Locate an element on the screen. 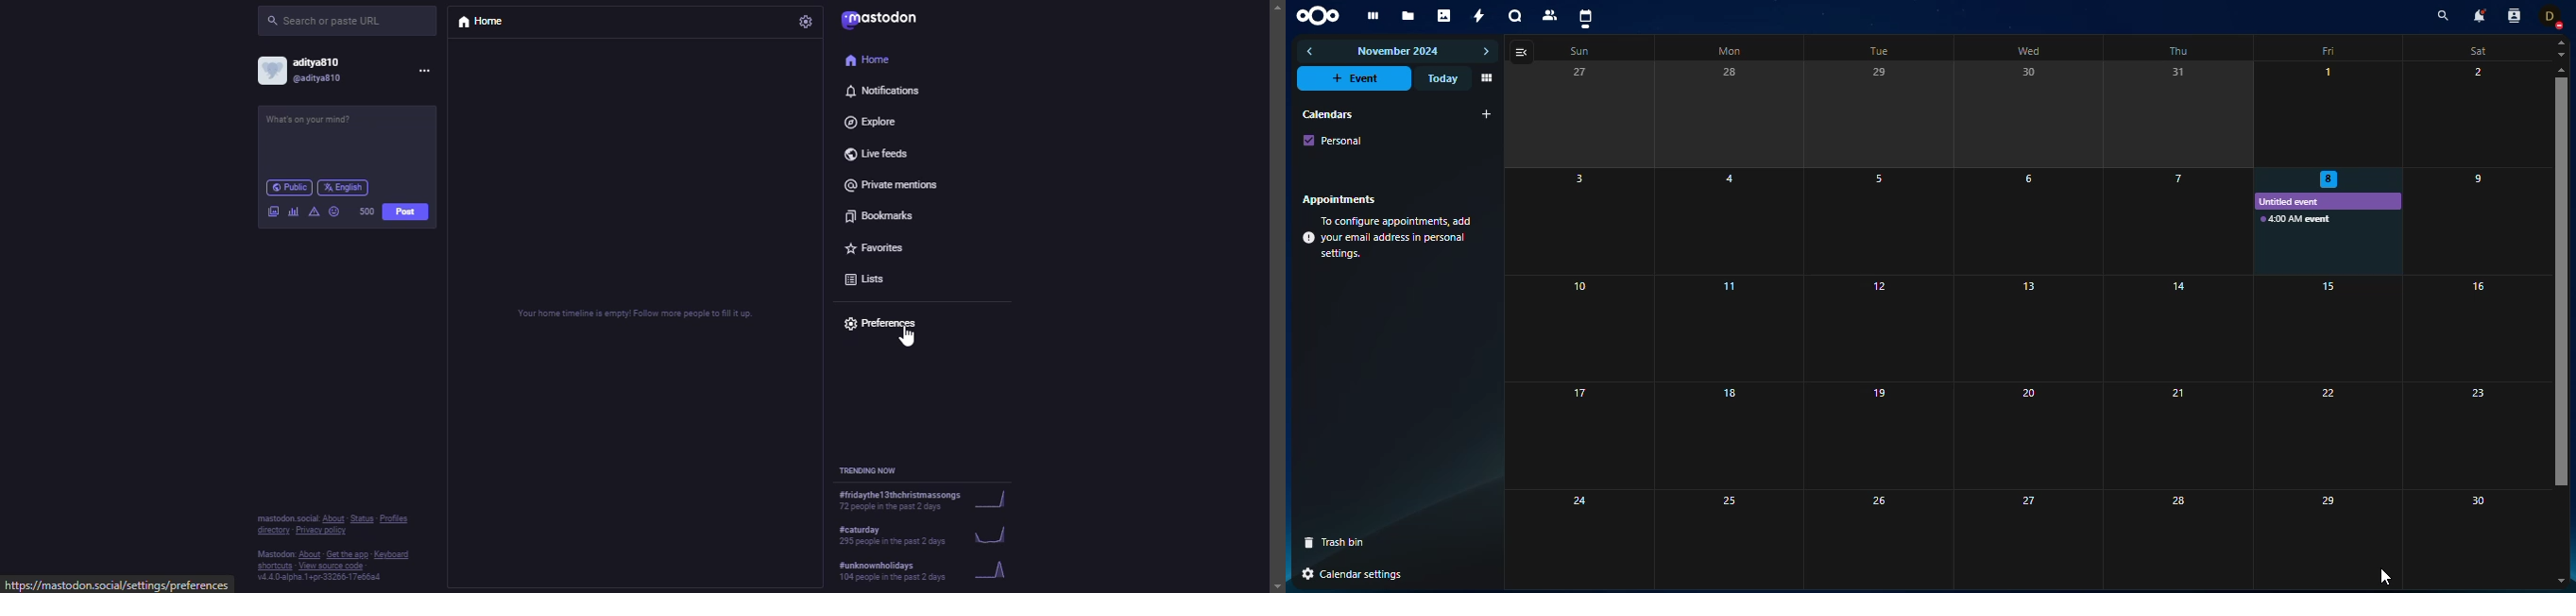 The height and width of the screenshot is (616, 2576). view is located at coordinates (1524, 52).